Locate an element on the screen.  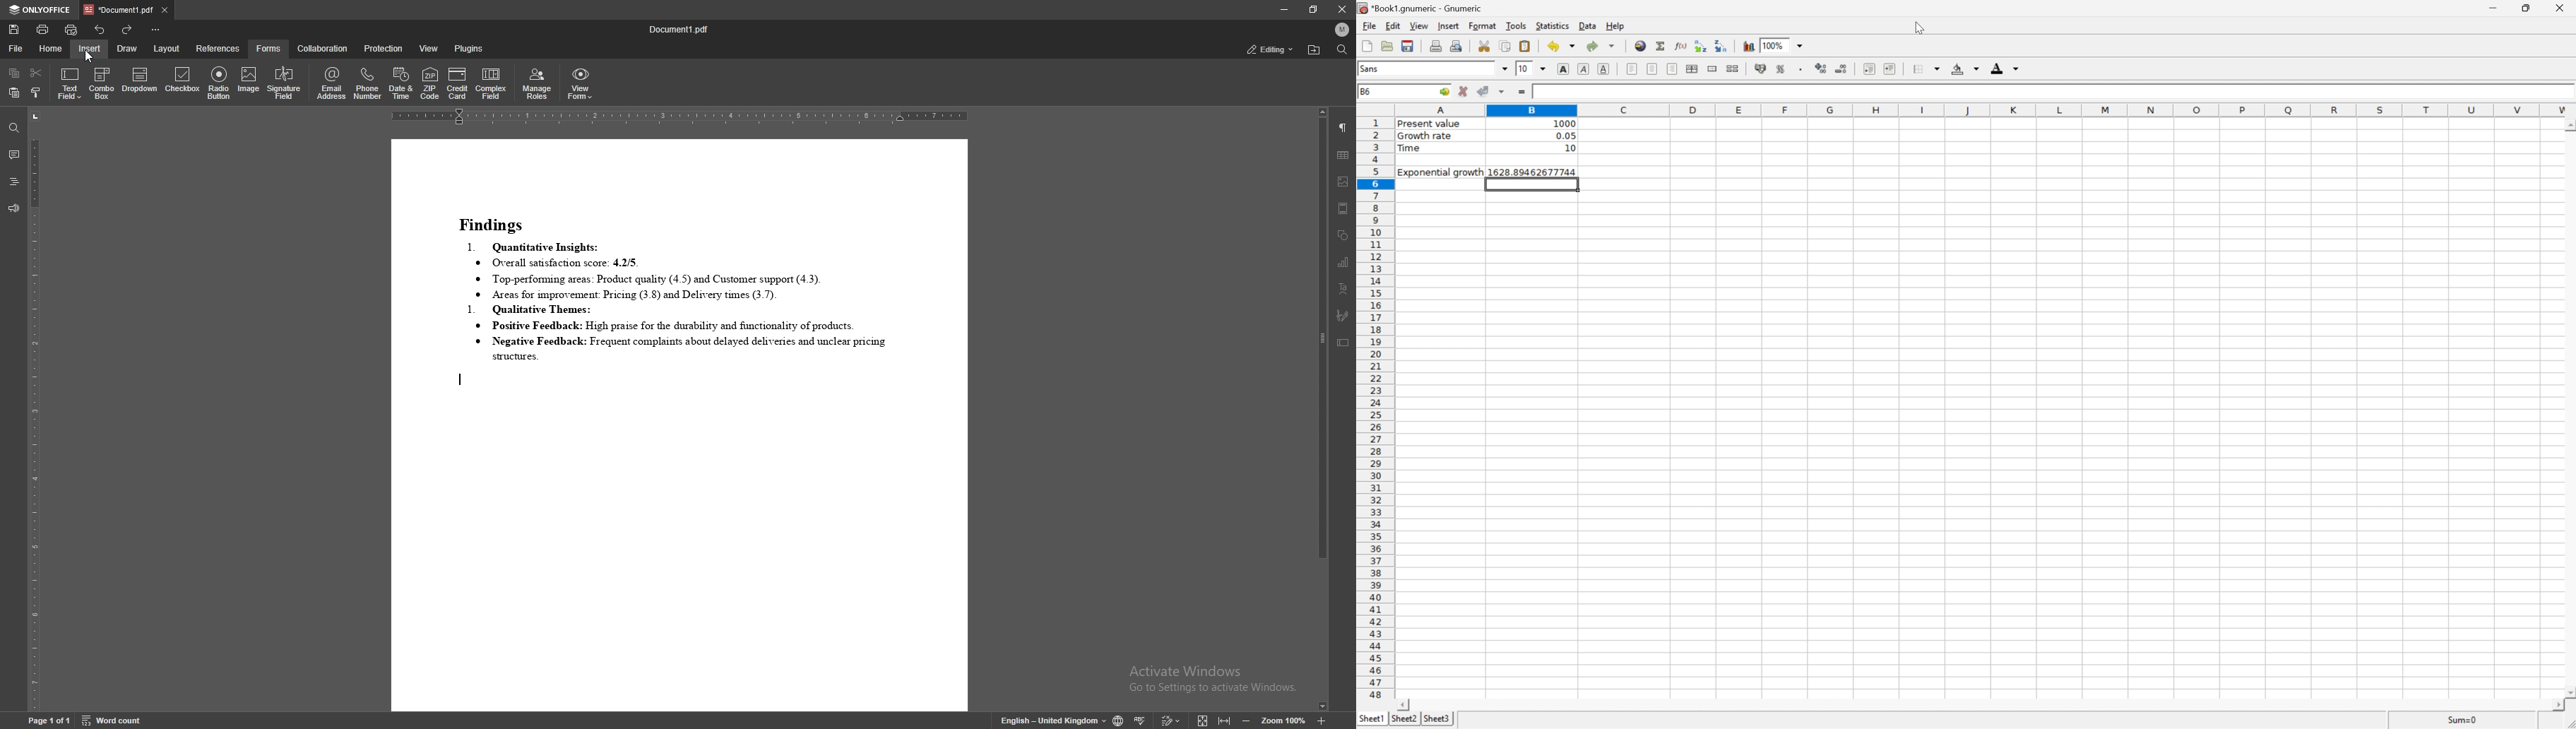
close is located at coordinates (1343, 10).